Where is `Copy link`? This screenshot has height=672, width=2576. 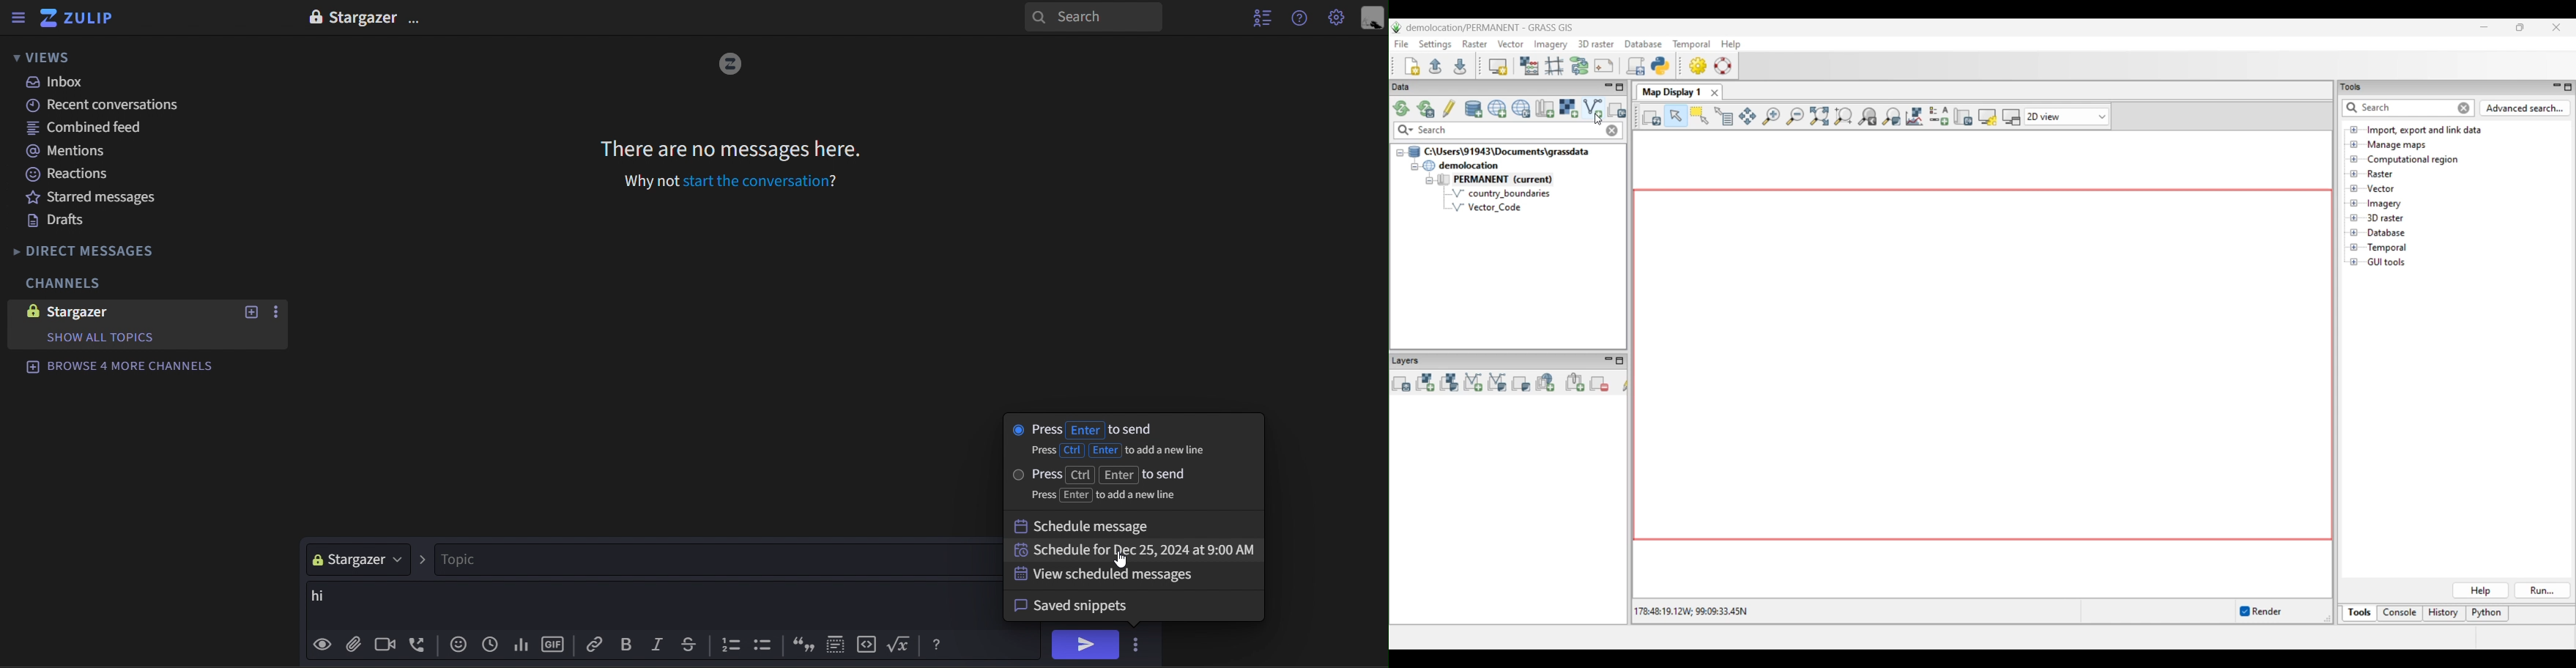
Copy link is located at coordinates (595, 645).